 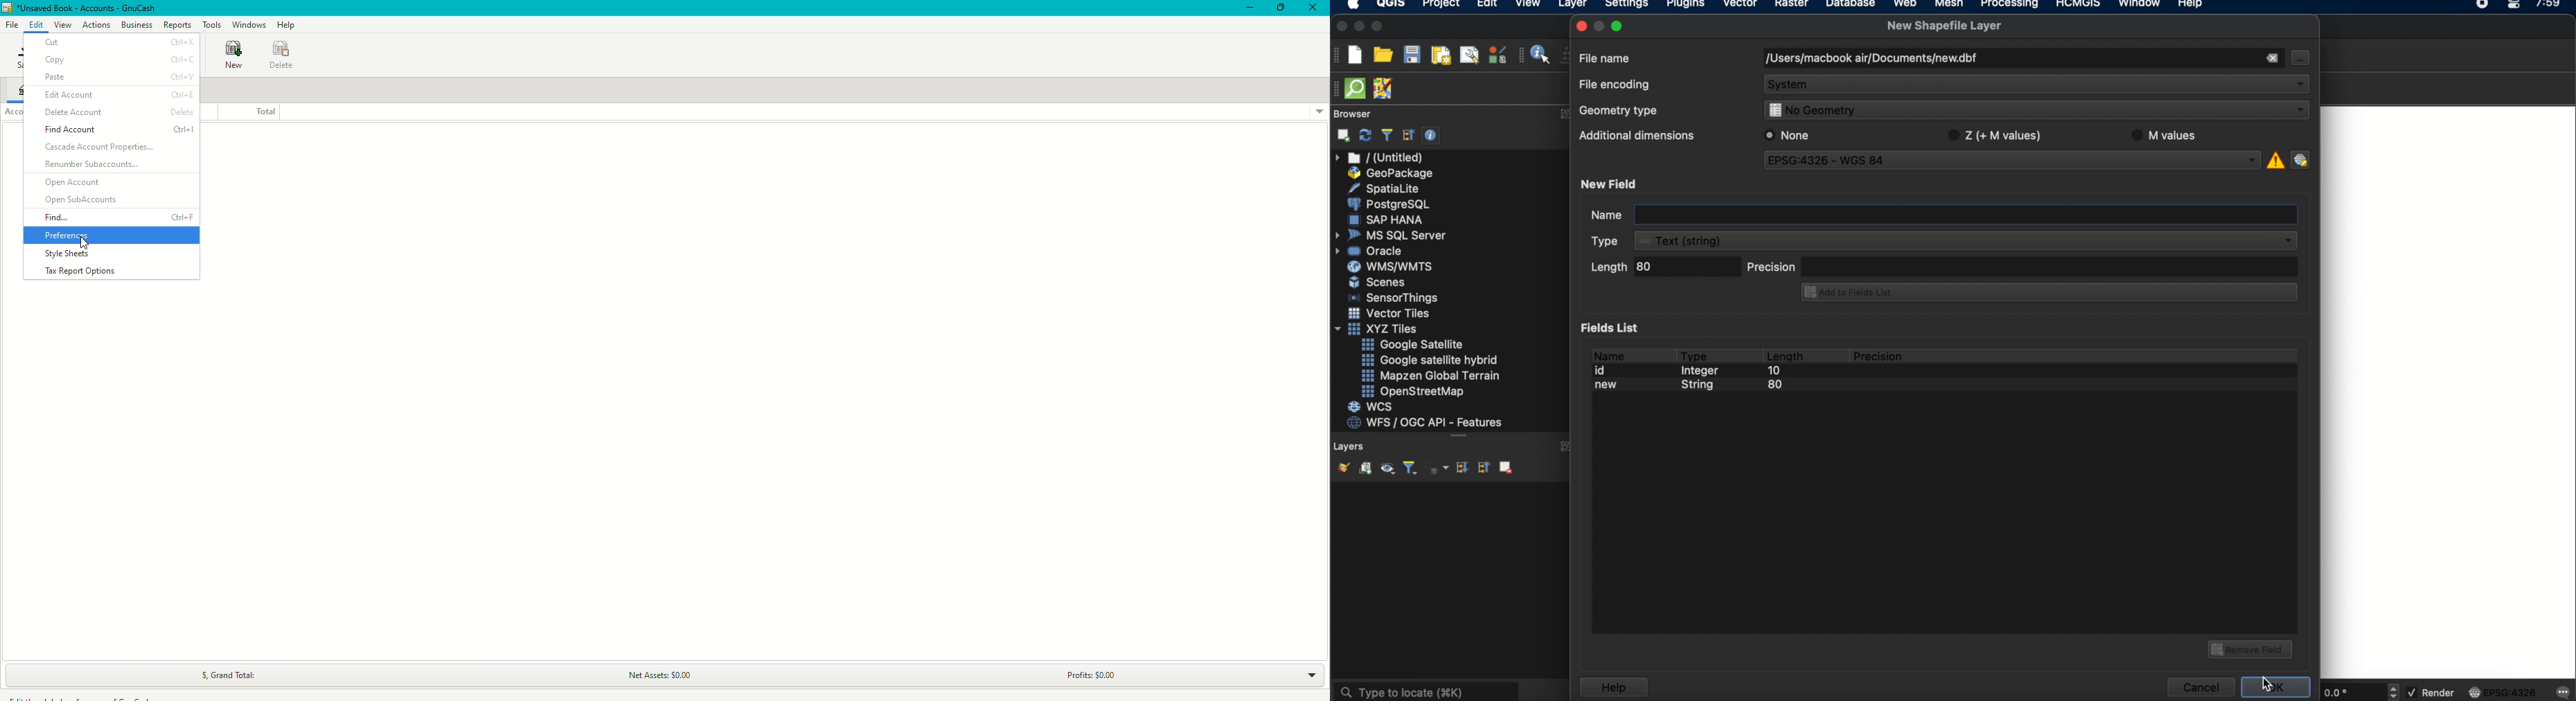 What do you see at coordinates (1378, 27) in the screenshot?
I see `maximize` at bounding box center [1378, 27].